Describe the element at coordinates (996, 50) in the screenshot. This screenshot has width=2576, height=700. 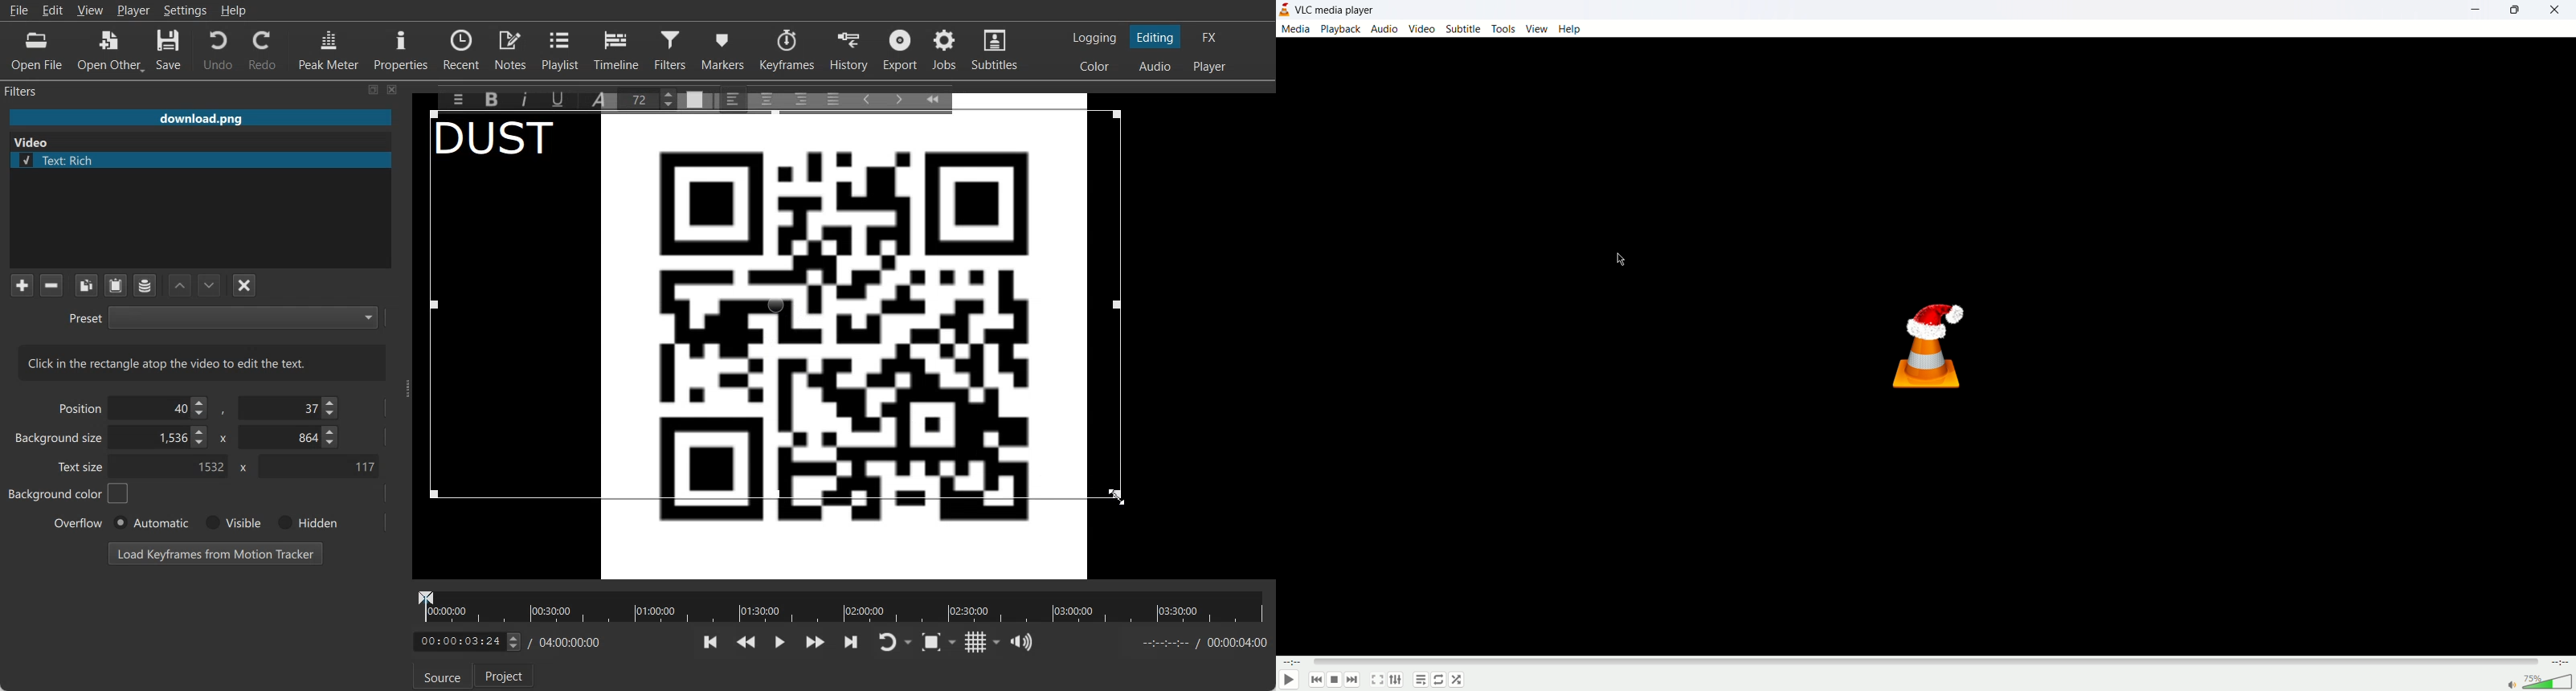
I see `Subtitles` at that location.